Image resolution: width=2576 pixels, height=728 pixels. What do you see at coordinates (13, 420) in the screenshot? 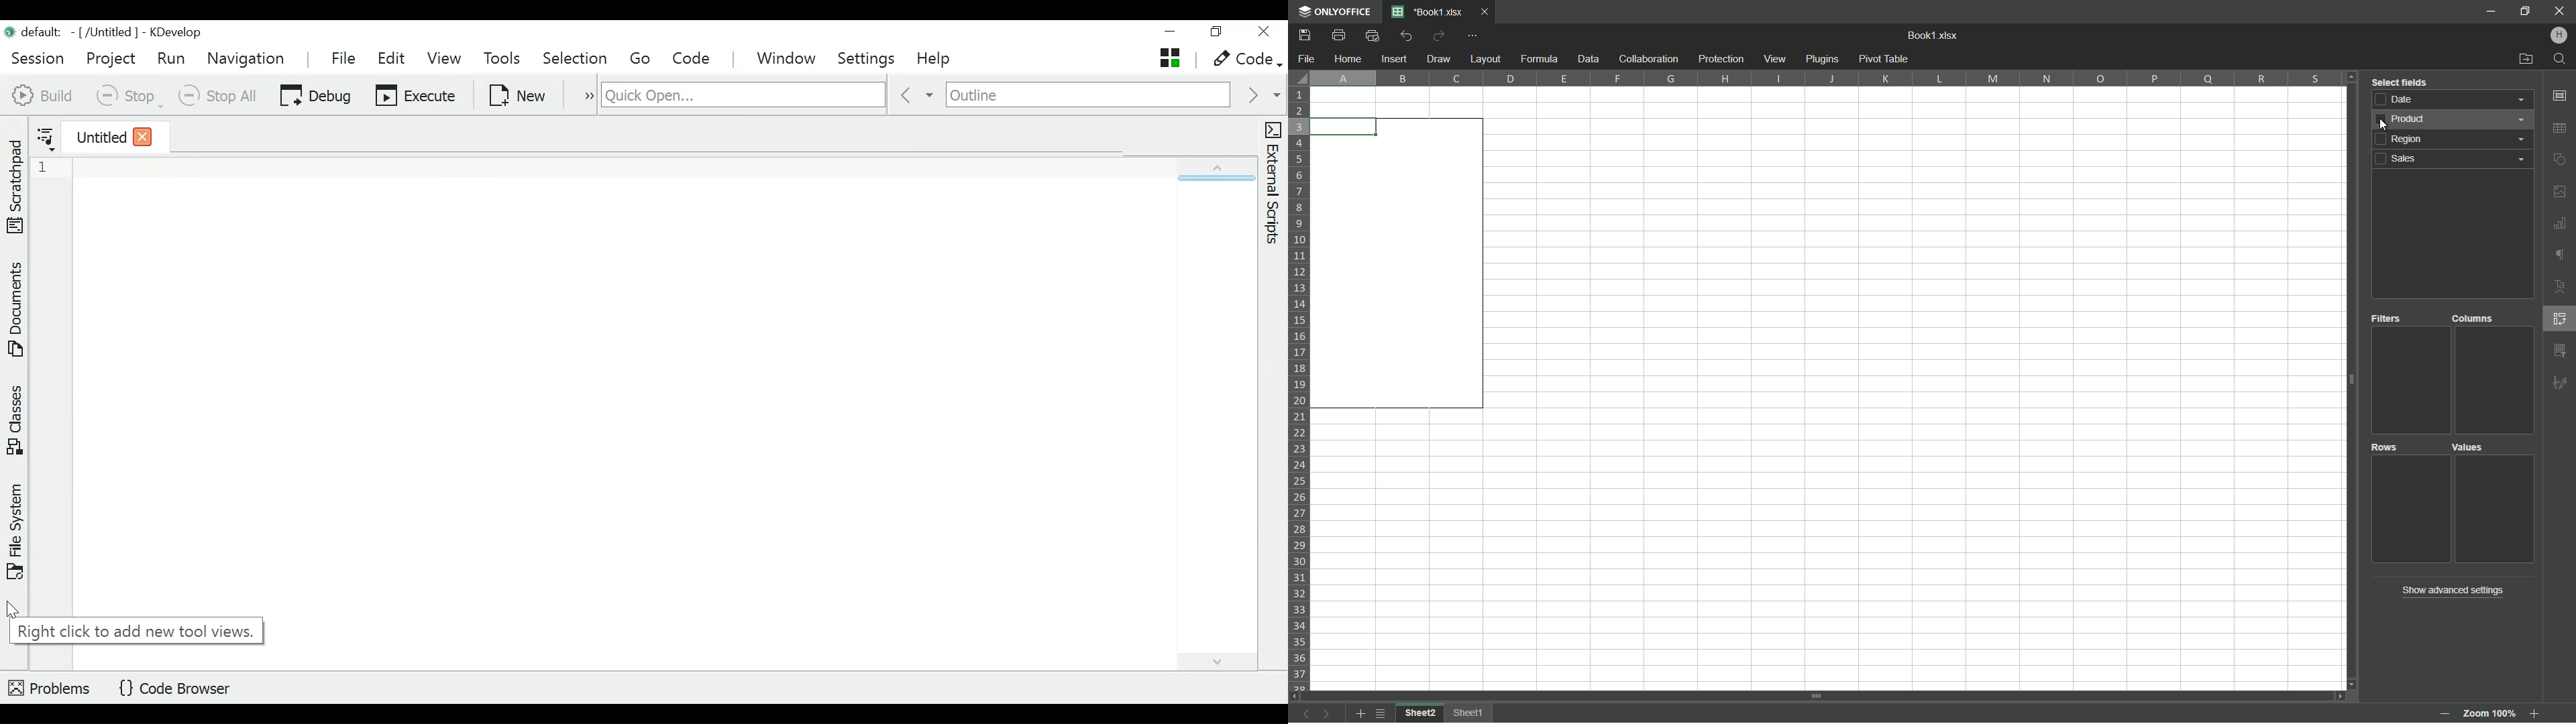
I see `Classes` at bounding box center [13, 420].